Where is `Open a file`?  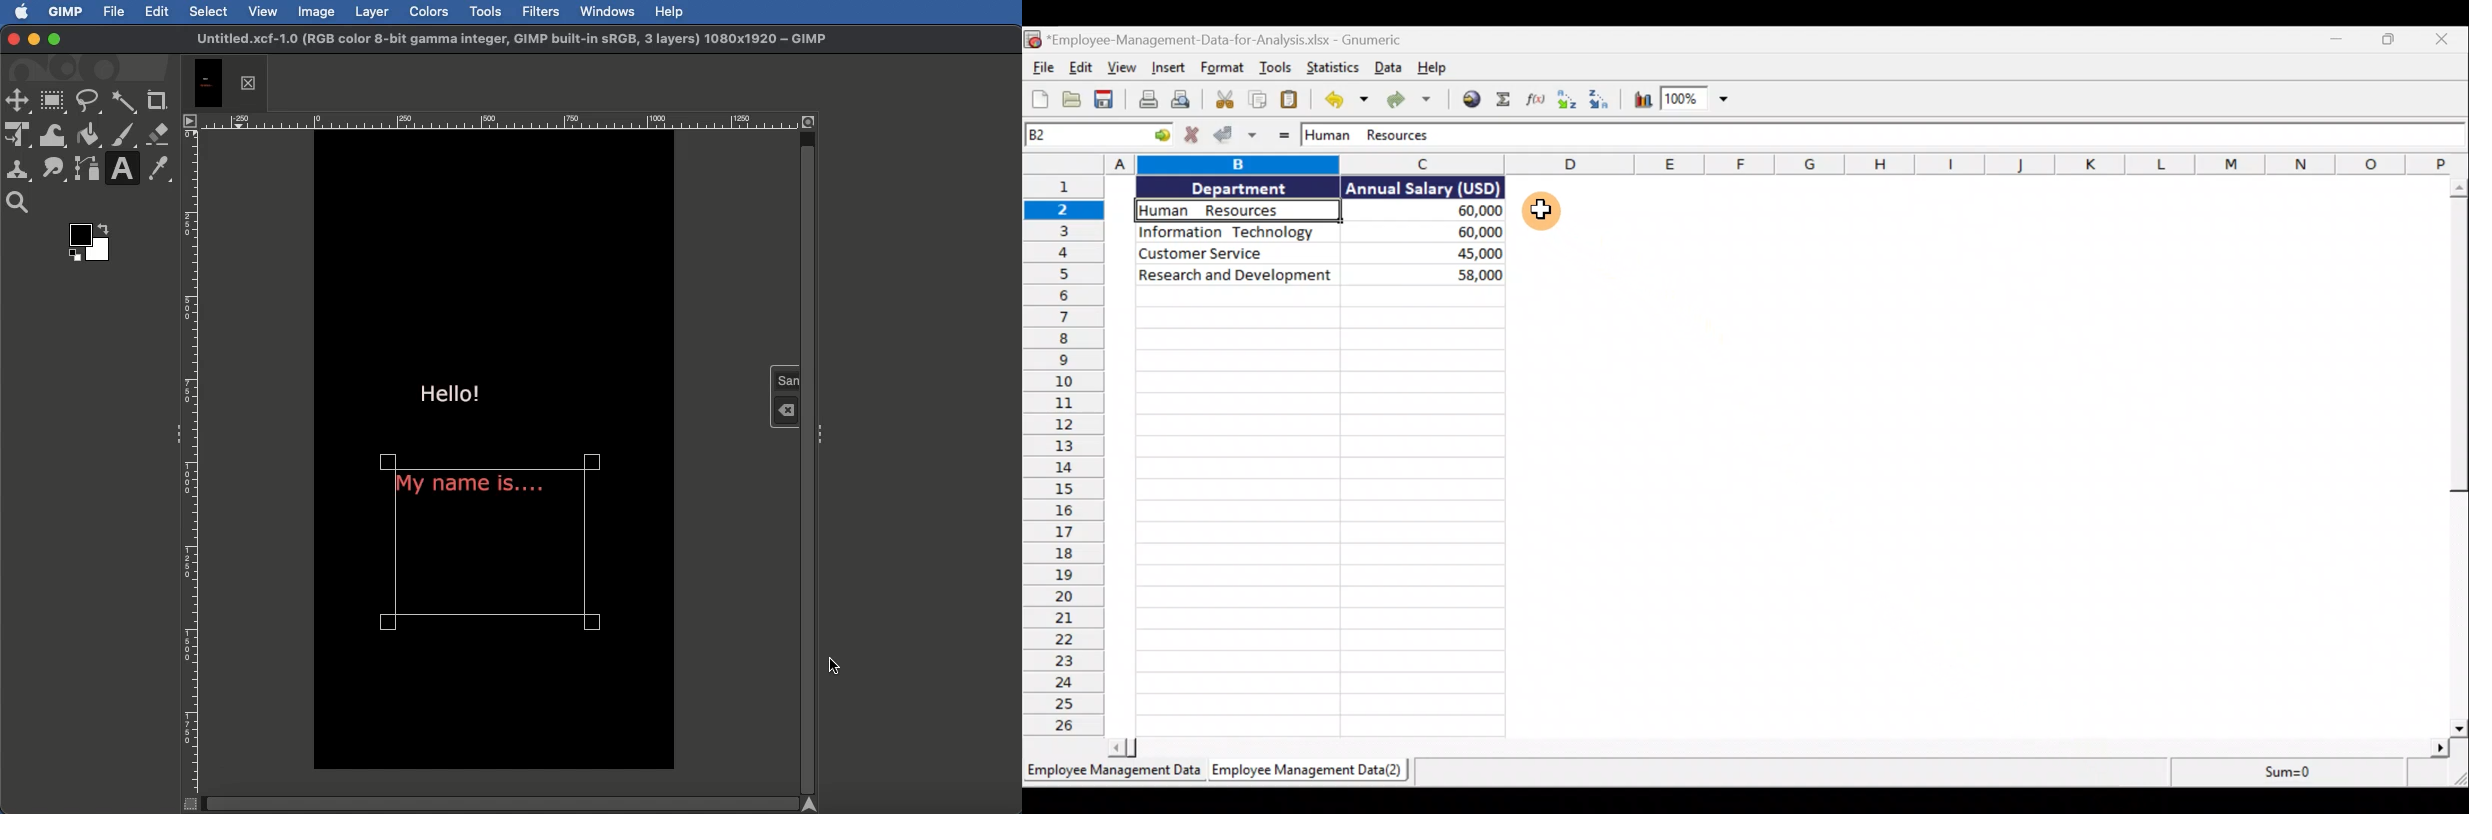
Open a file is located at coordinates (1075, 98).